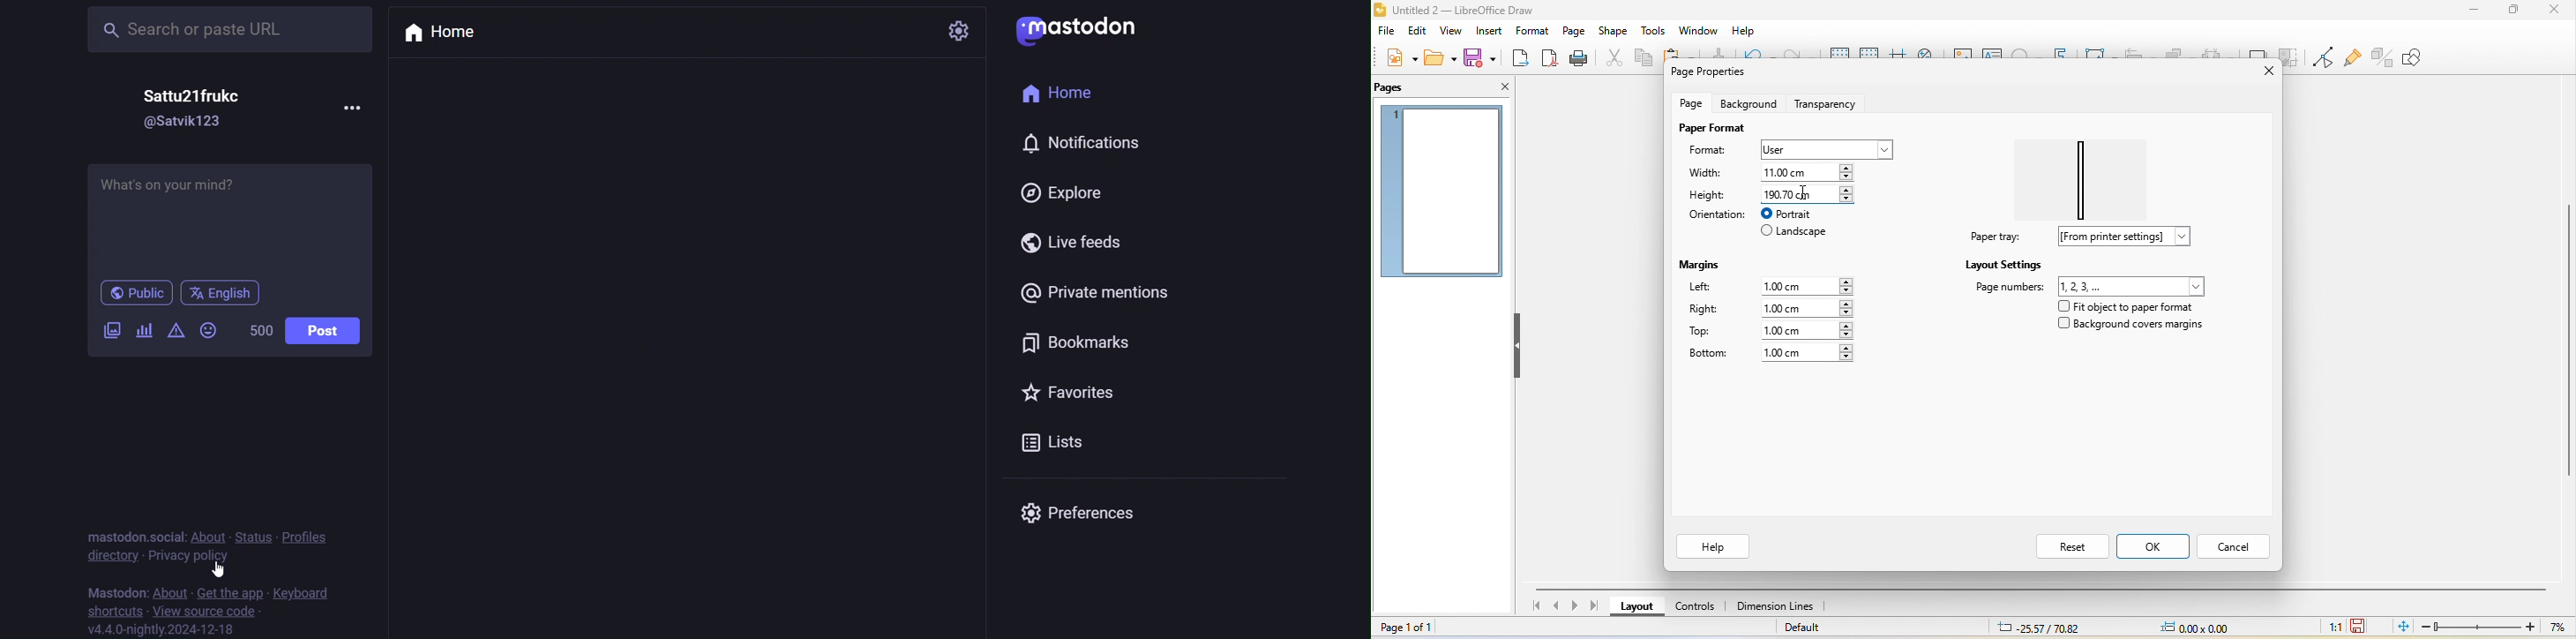 This screenshot has height=644, width=2576. I want to click on save, so click(1483, 56).